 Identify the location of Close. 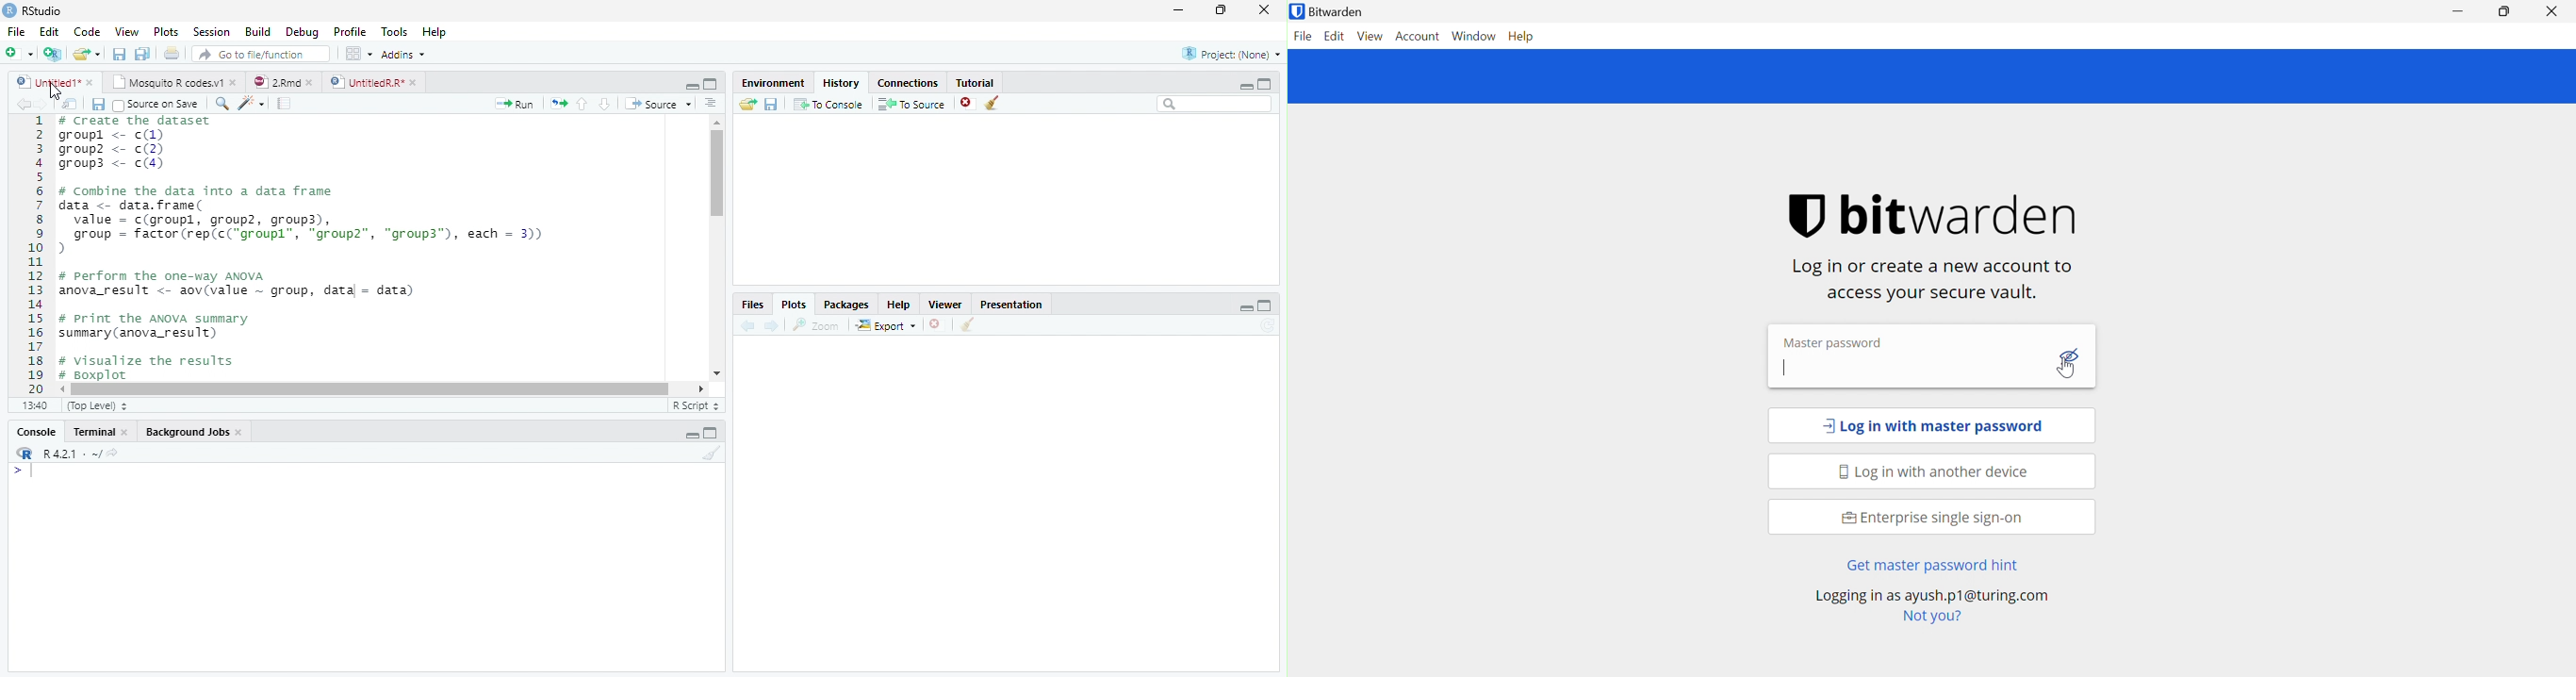
(1262, 11).